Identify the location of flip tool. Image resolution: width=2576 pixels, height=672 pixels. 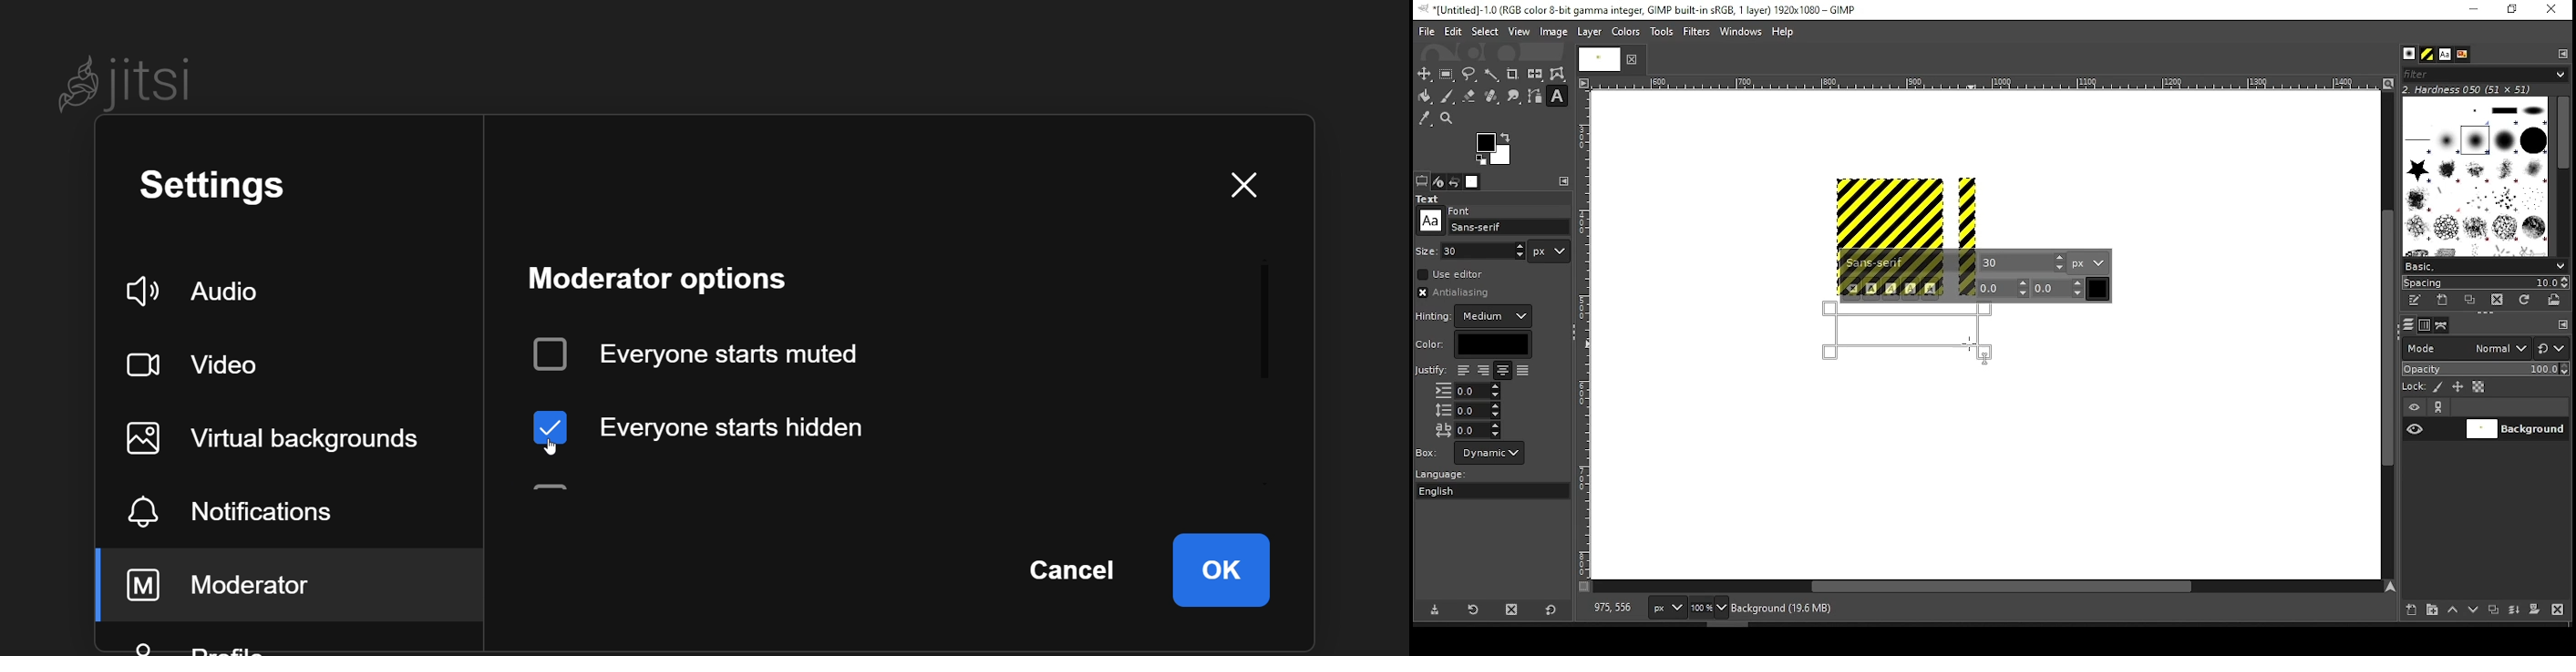
(1535, 73).